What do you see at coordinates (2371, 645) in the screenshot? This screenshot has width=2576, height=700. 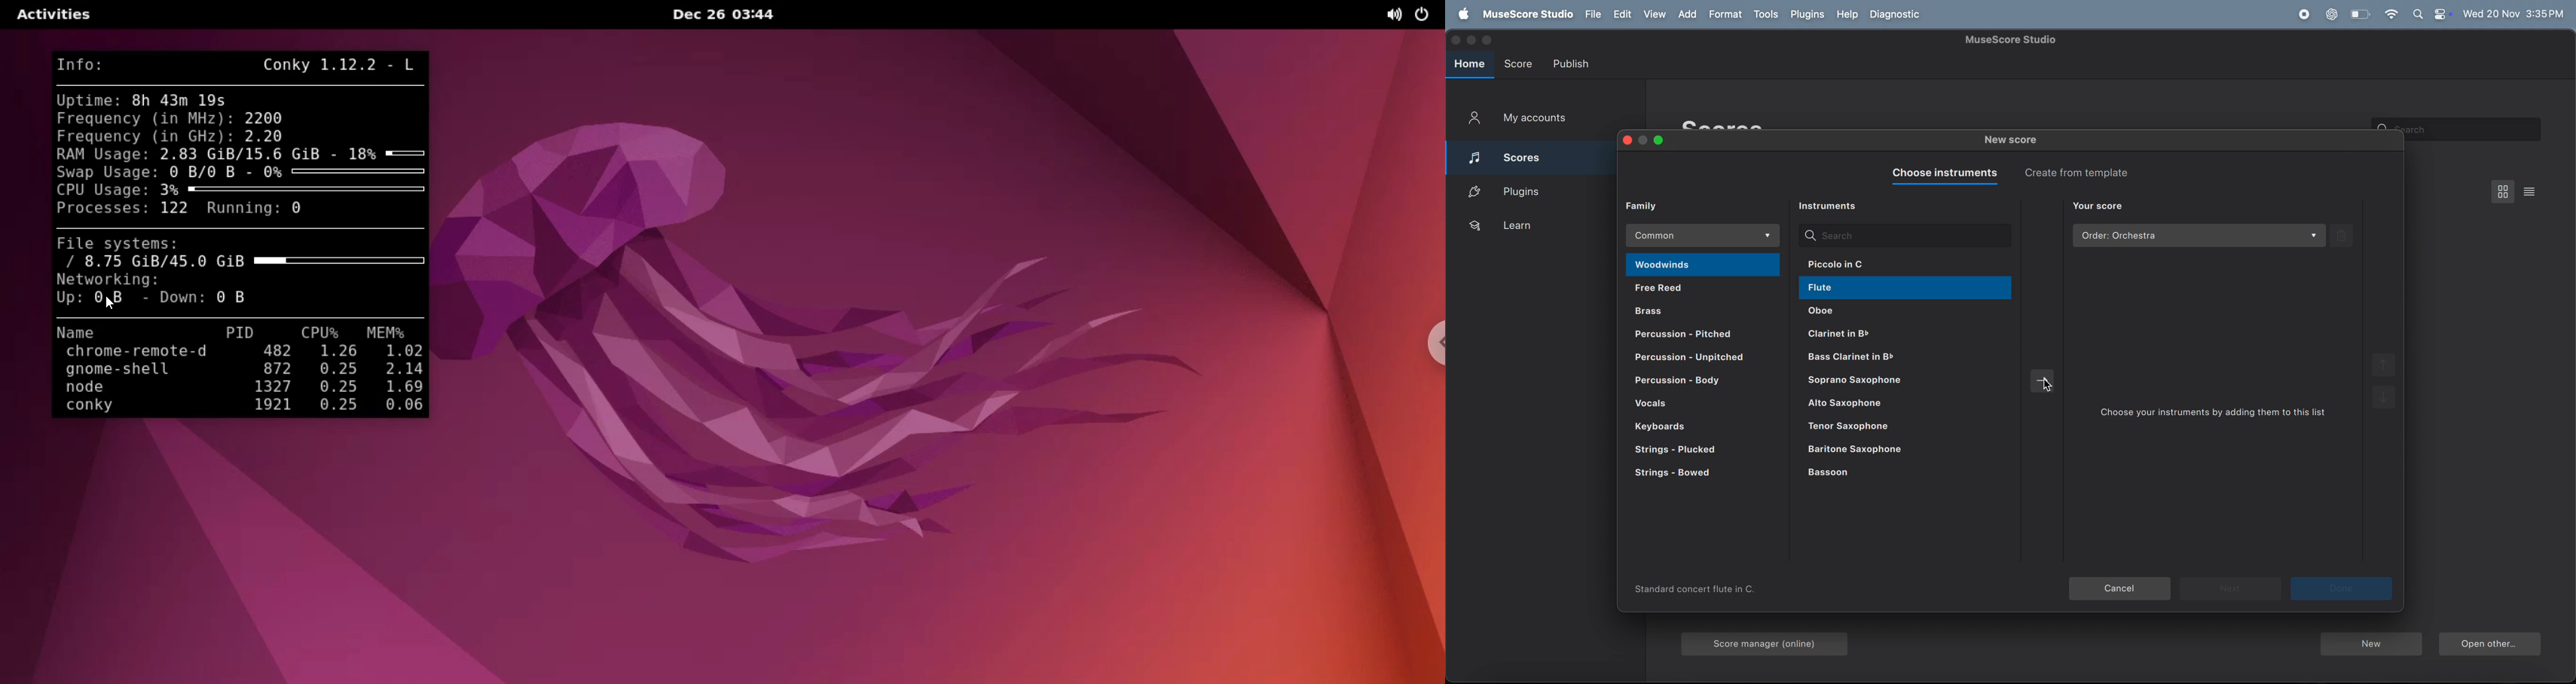 I see `new` at bounding box center [2371, 645].